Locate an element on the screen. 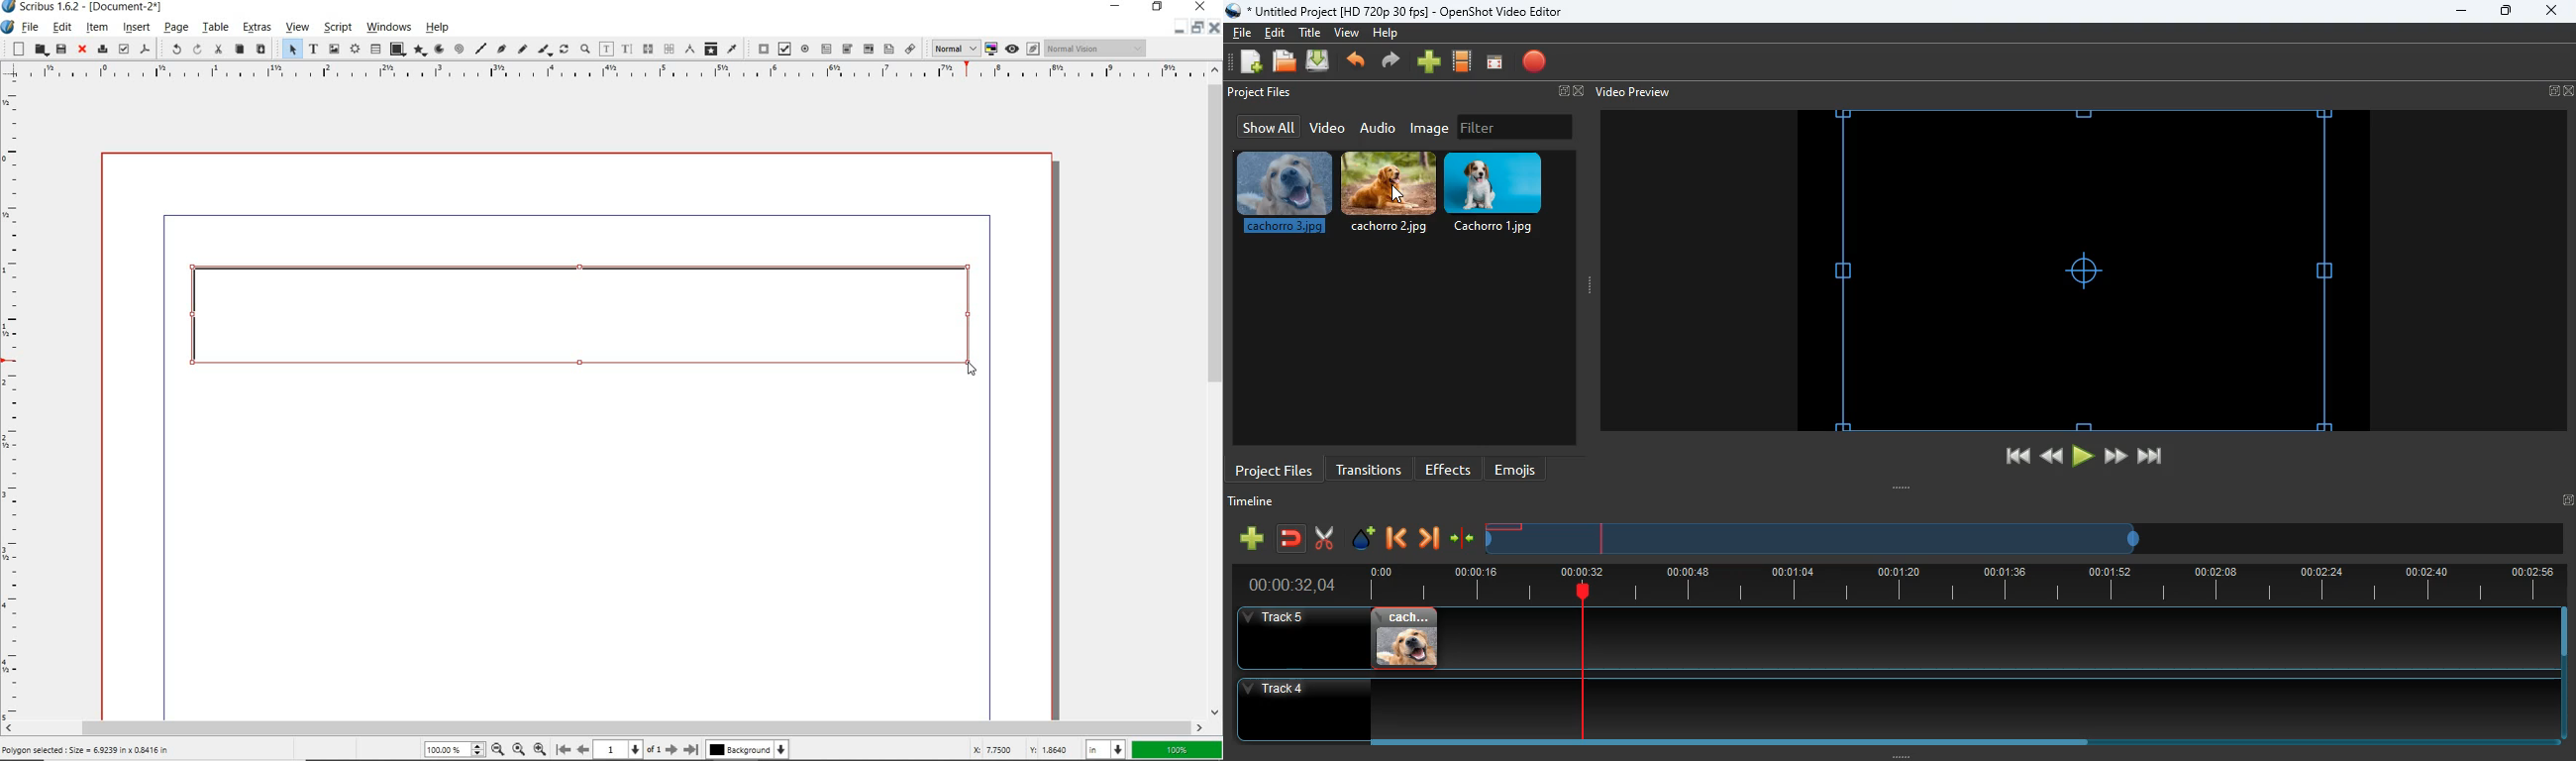 The width and height of the screenshot is (2576, 784). timeline is located at coordinates (1815, 546).